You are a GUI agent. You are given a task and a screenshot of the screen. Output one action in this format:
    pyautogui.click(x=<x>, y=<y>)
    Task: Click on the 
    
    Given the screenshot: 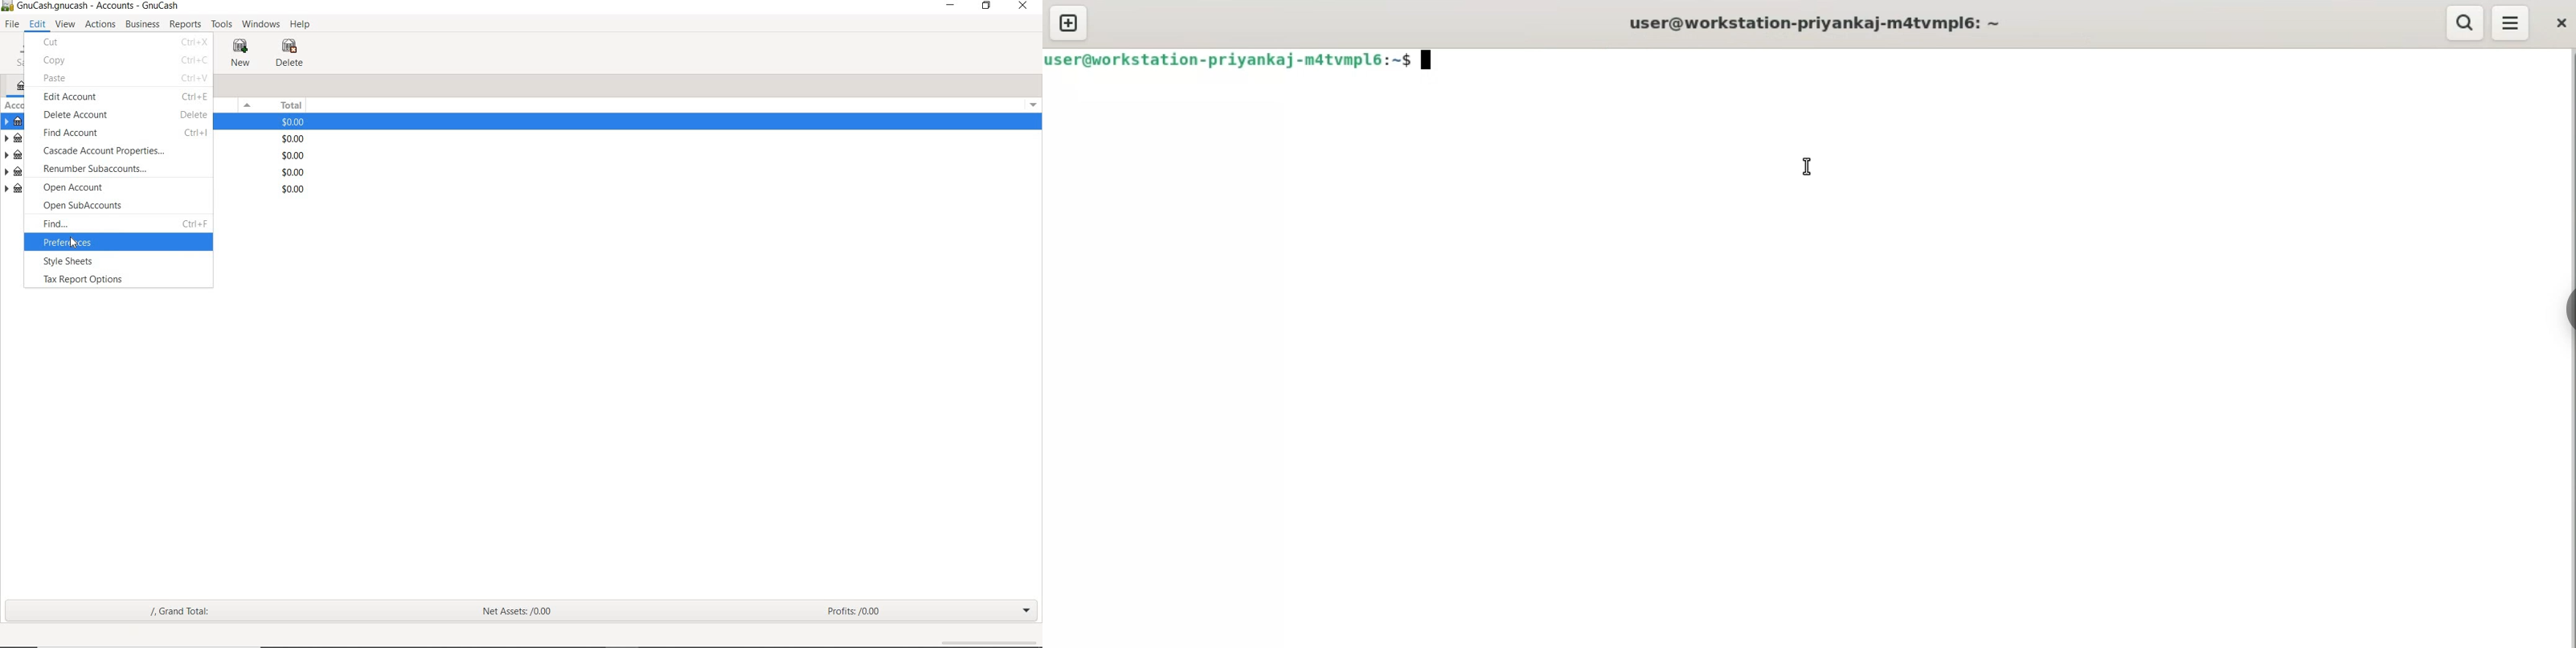 What is the action you would take?
    pyautogui.click(x=195, y=221)
    